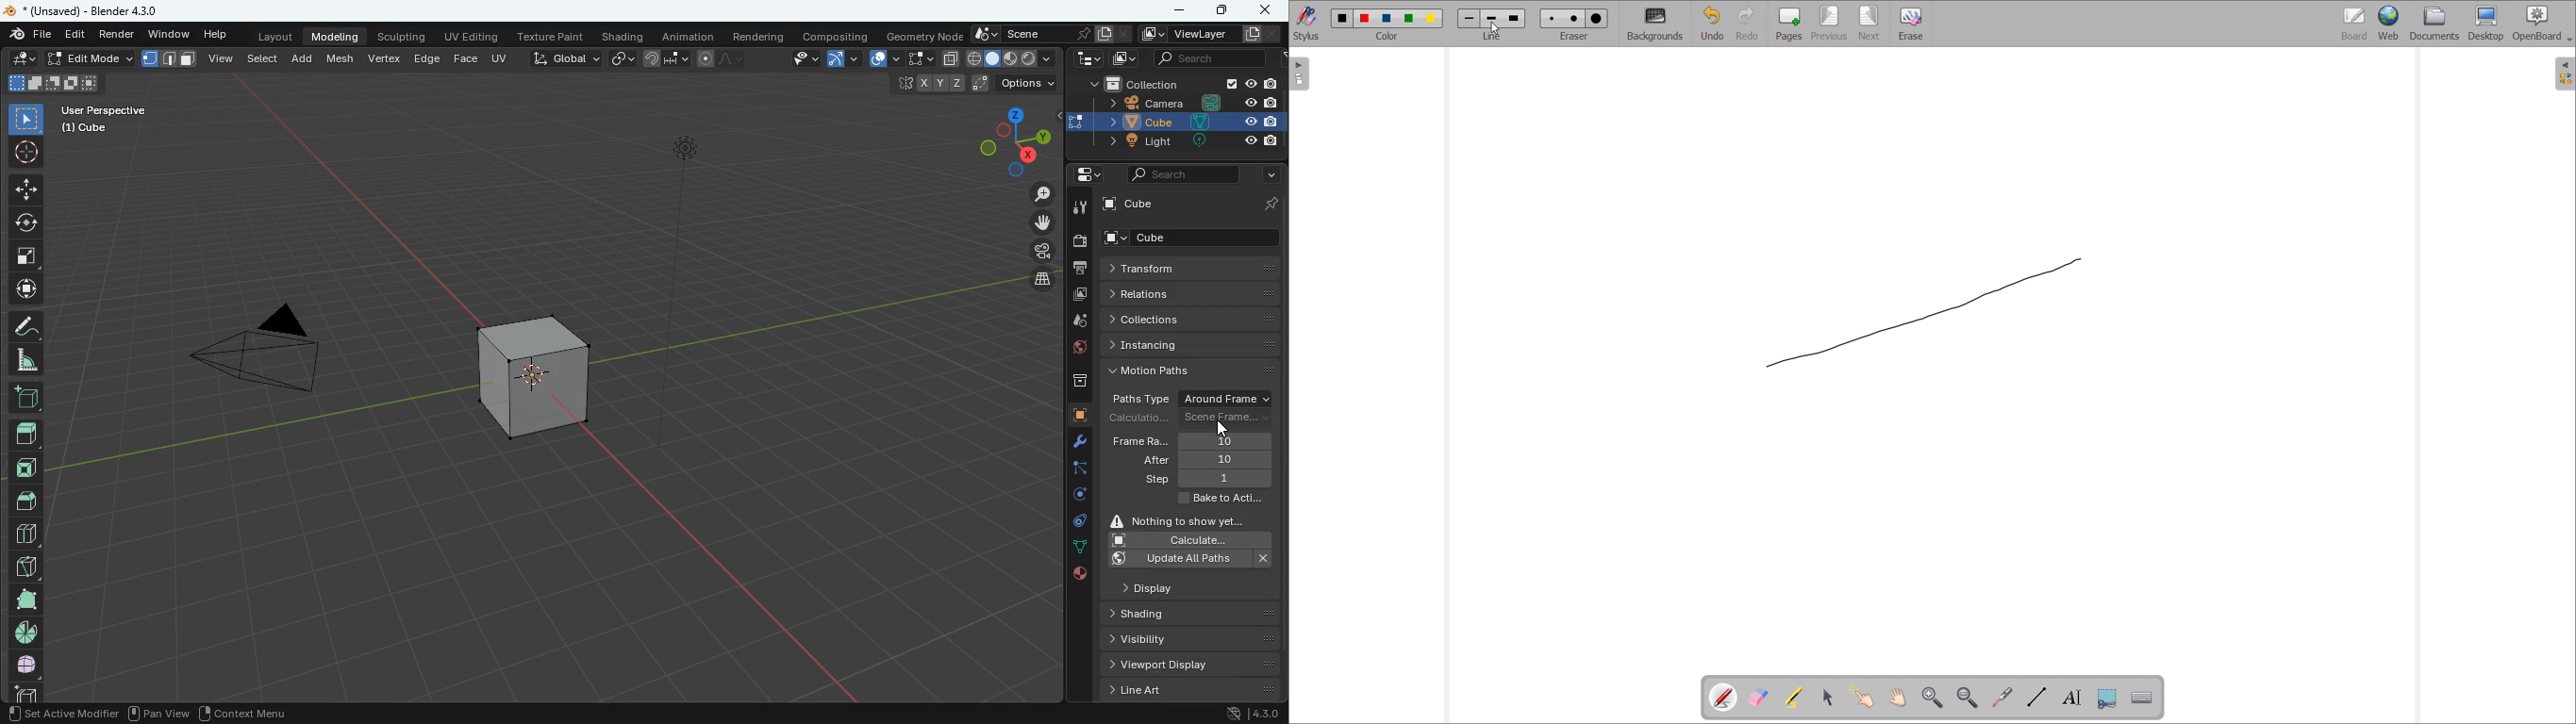  Describe the element at coordinates (2389, 23) in the screenshot. I see `web` at that location.